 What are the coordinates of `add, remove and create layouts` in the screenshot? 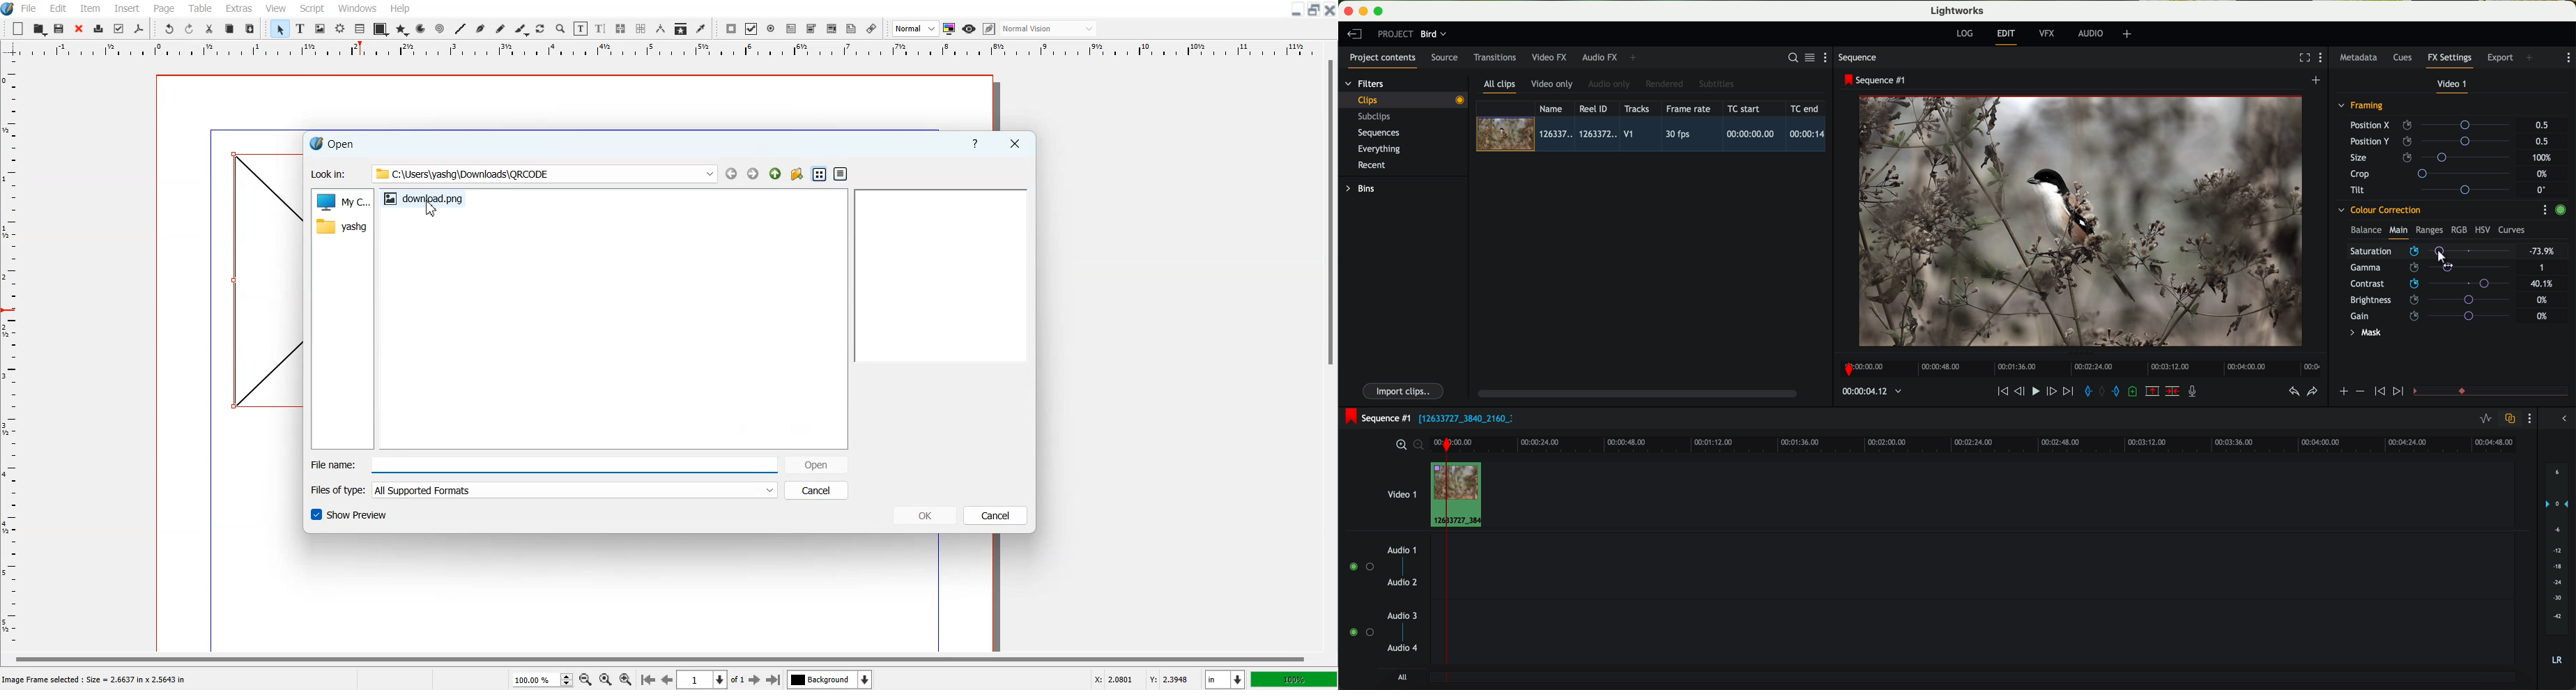 It's located at (2129, 34).